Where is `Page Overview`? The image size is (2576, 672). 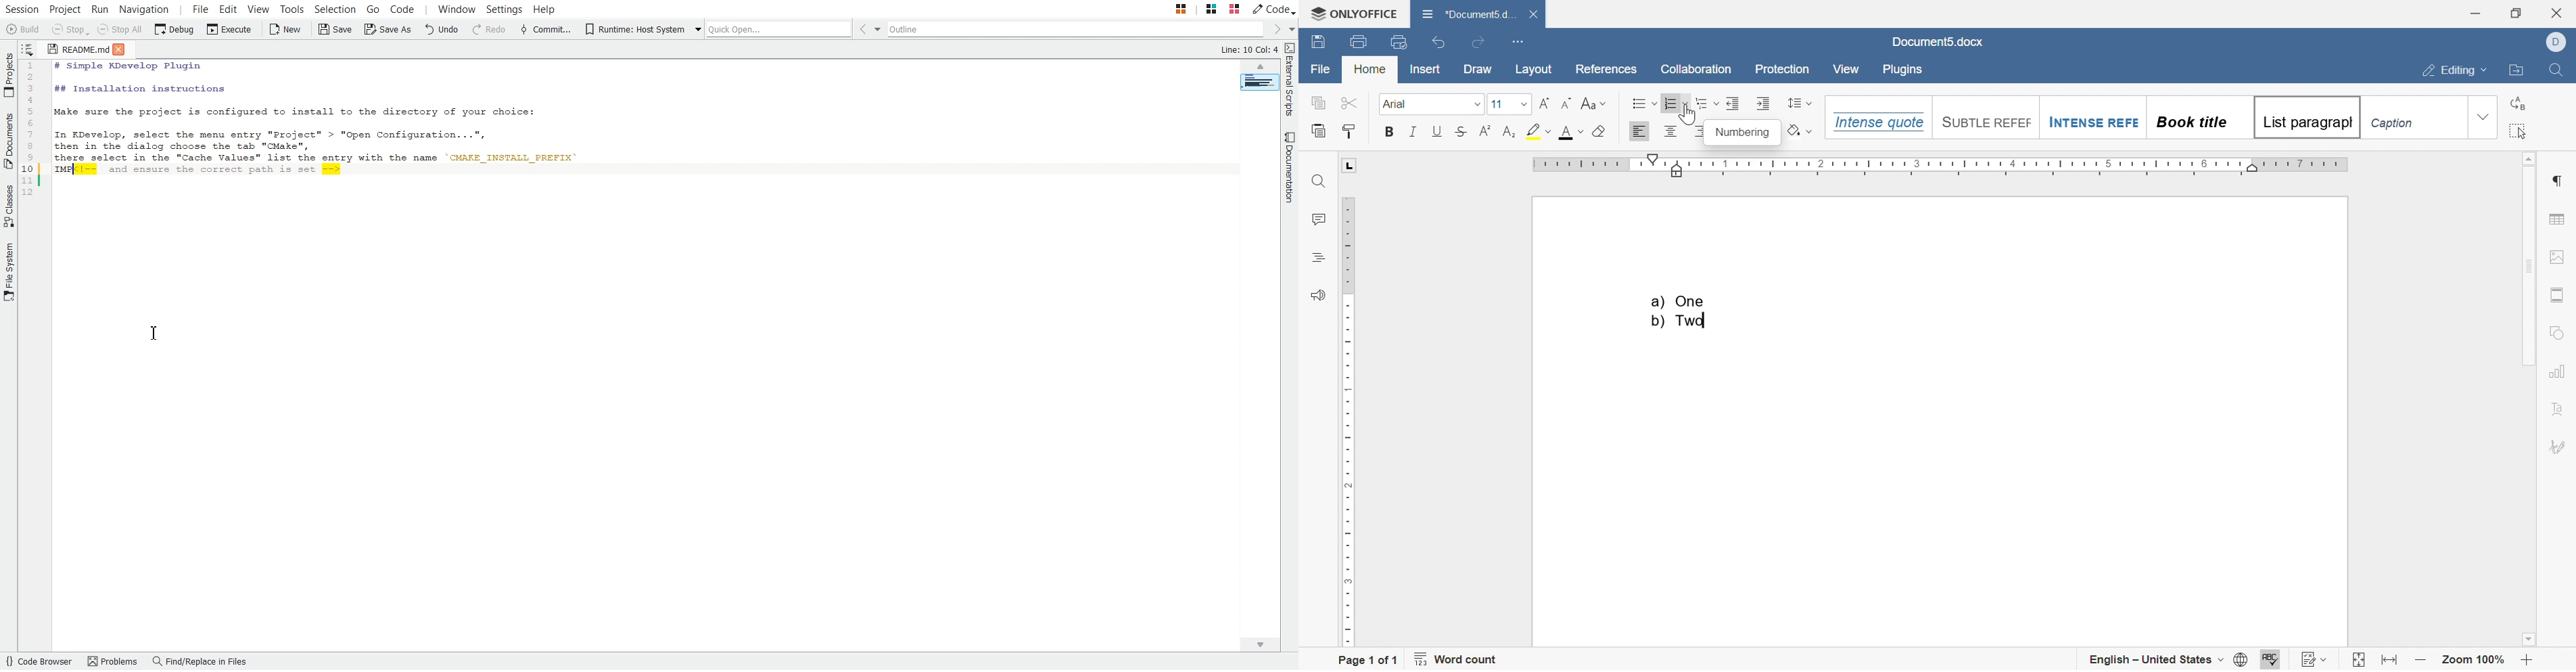 Page Overview is located at coordinates (1259, 82).